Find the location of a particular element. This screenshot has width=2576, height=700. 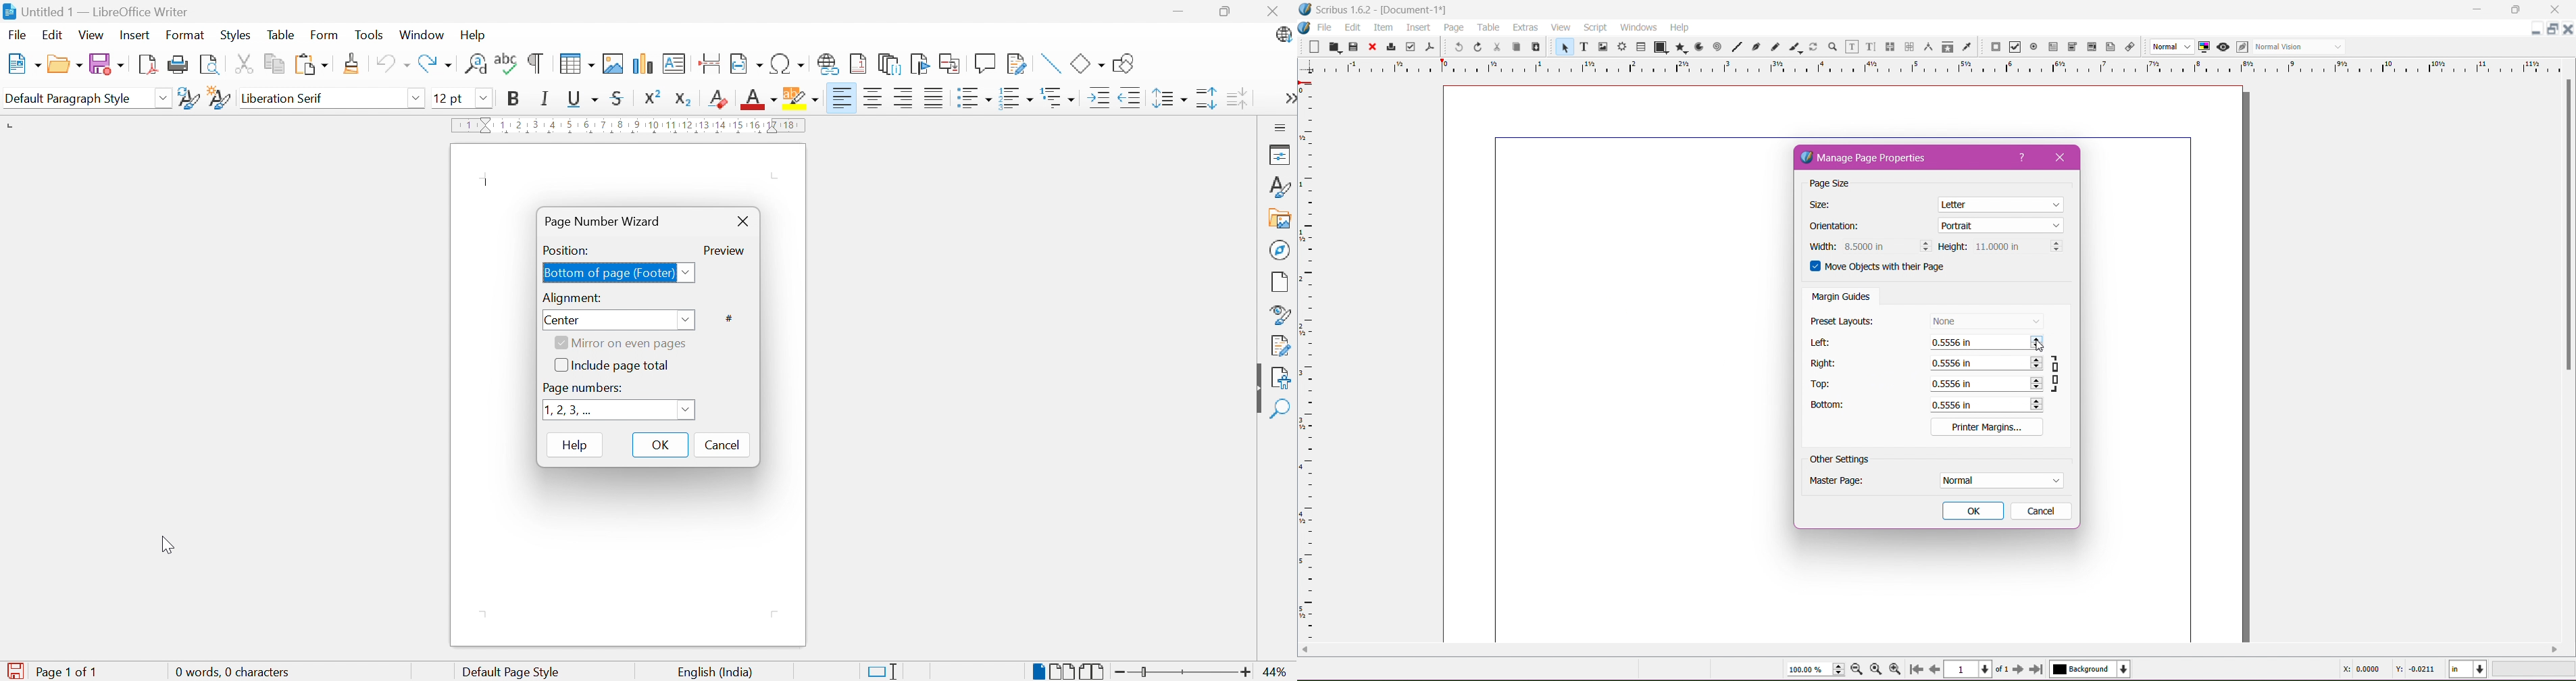

Single-page view is located at coordinates (1040, 671).